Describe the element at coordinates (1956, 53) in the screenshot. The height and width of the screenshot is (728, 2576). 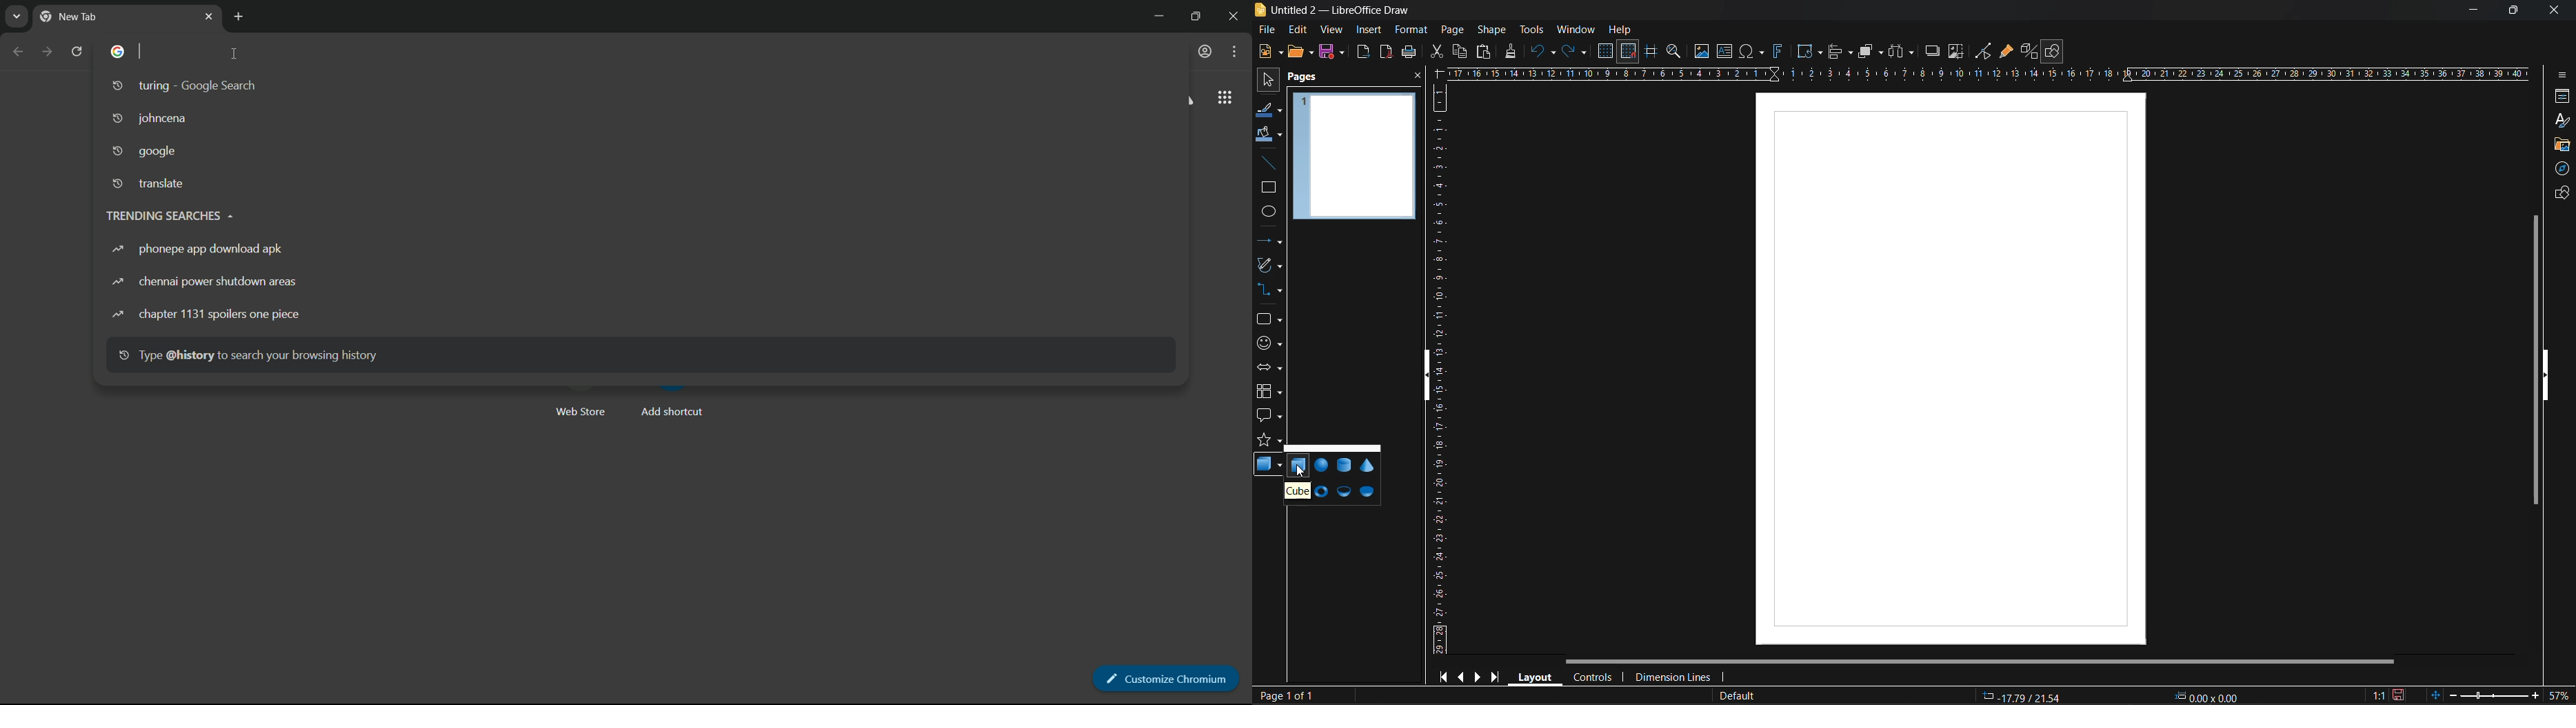
I see `crop image` at that location.